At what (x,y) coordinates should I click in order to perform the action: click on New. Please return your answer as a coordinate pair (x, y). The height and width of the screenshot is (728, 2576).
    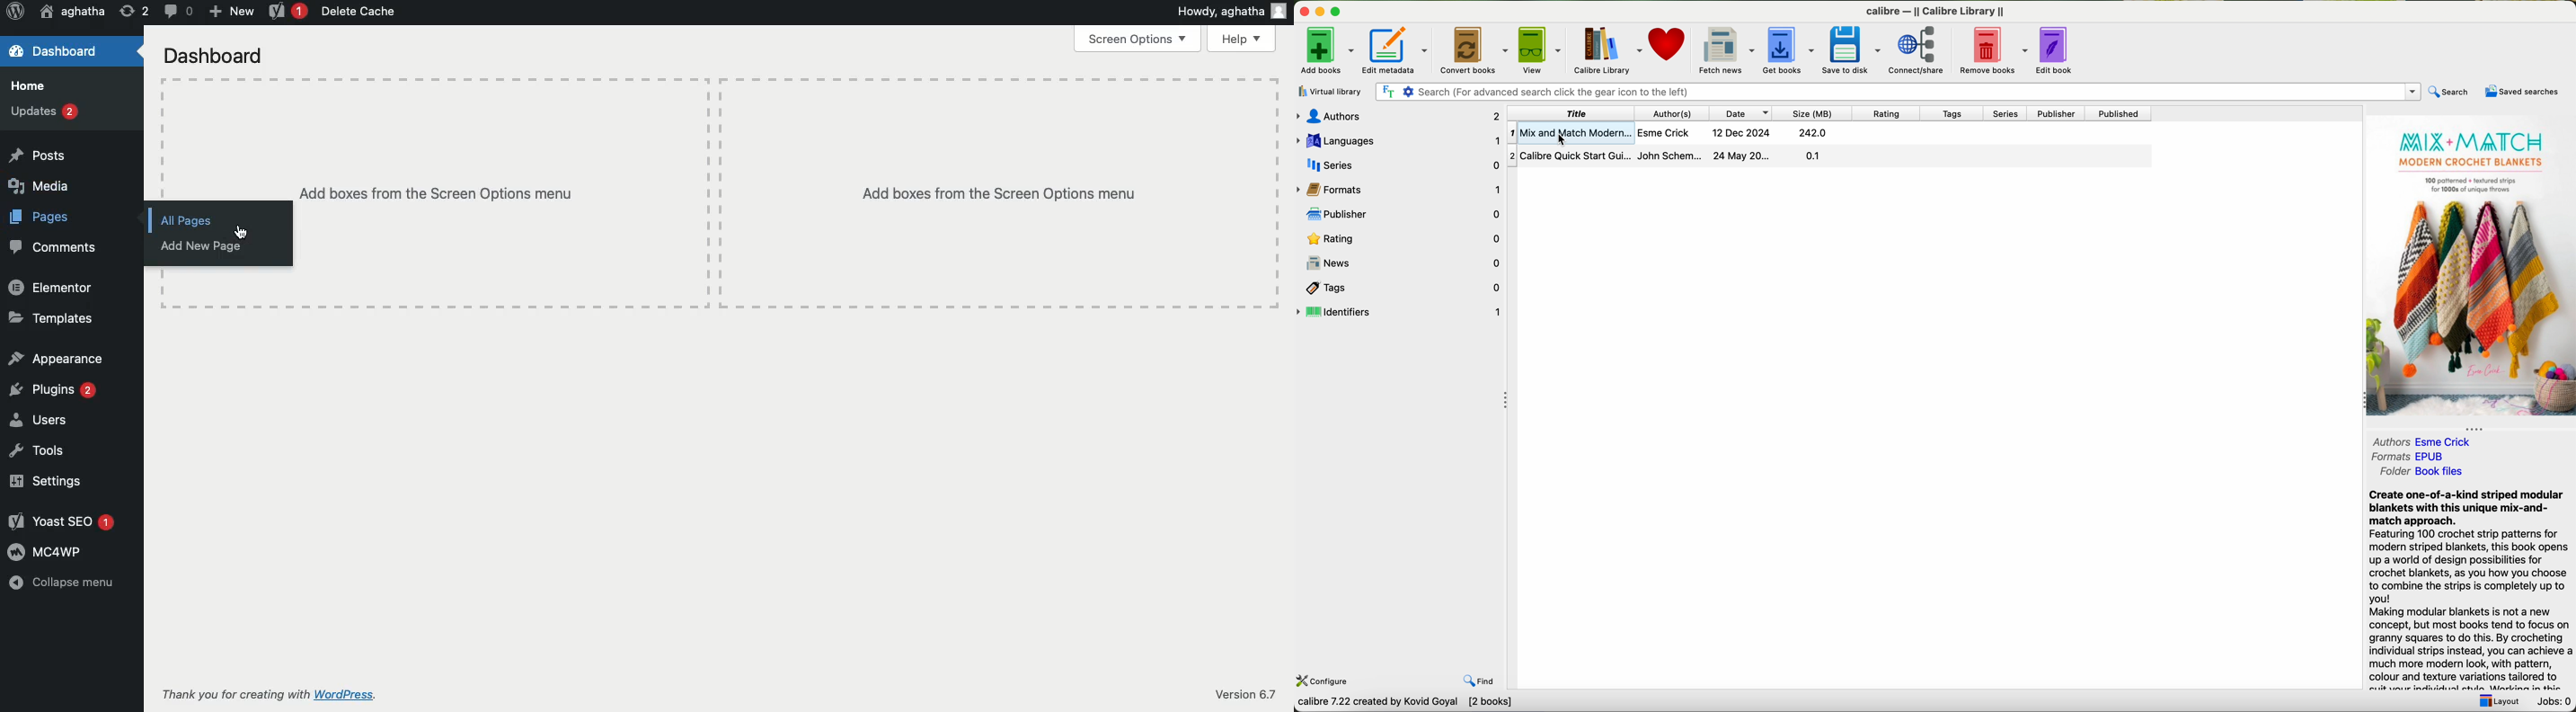
    Looking at the image, I should click on (230, 13).